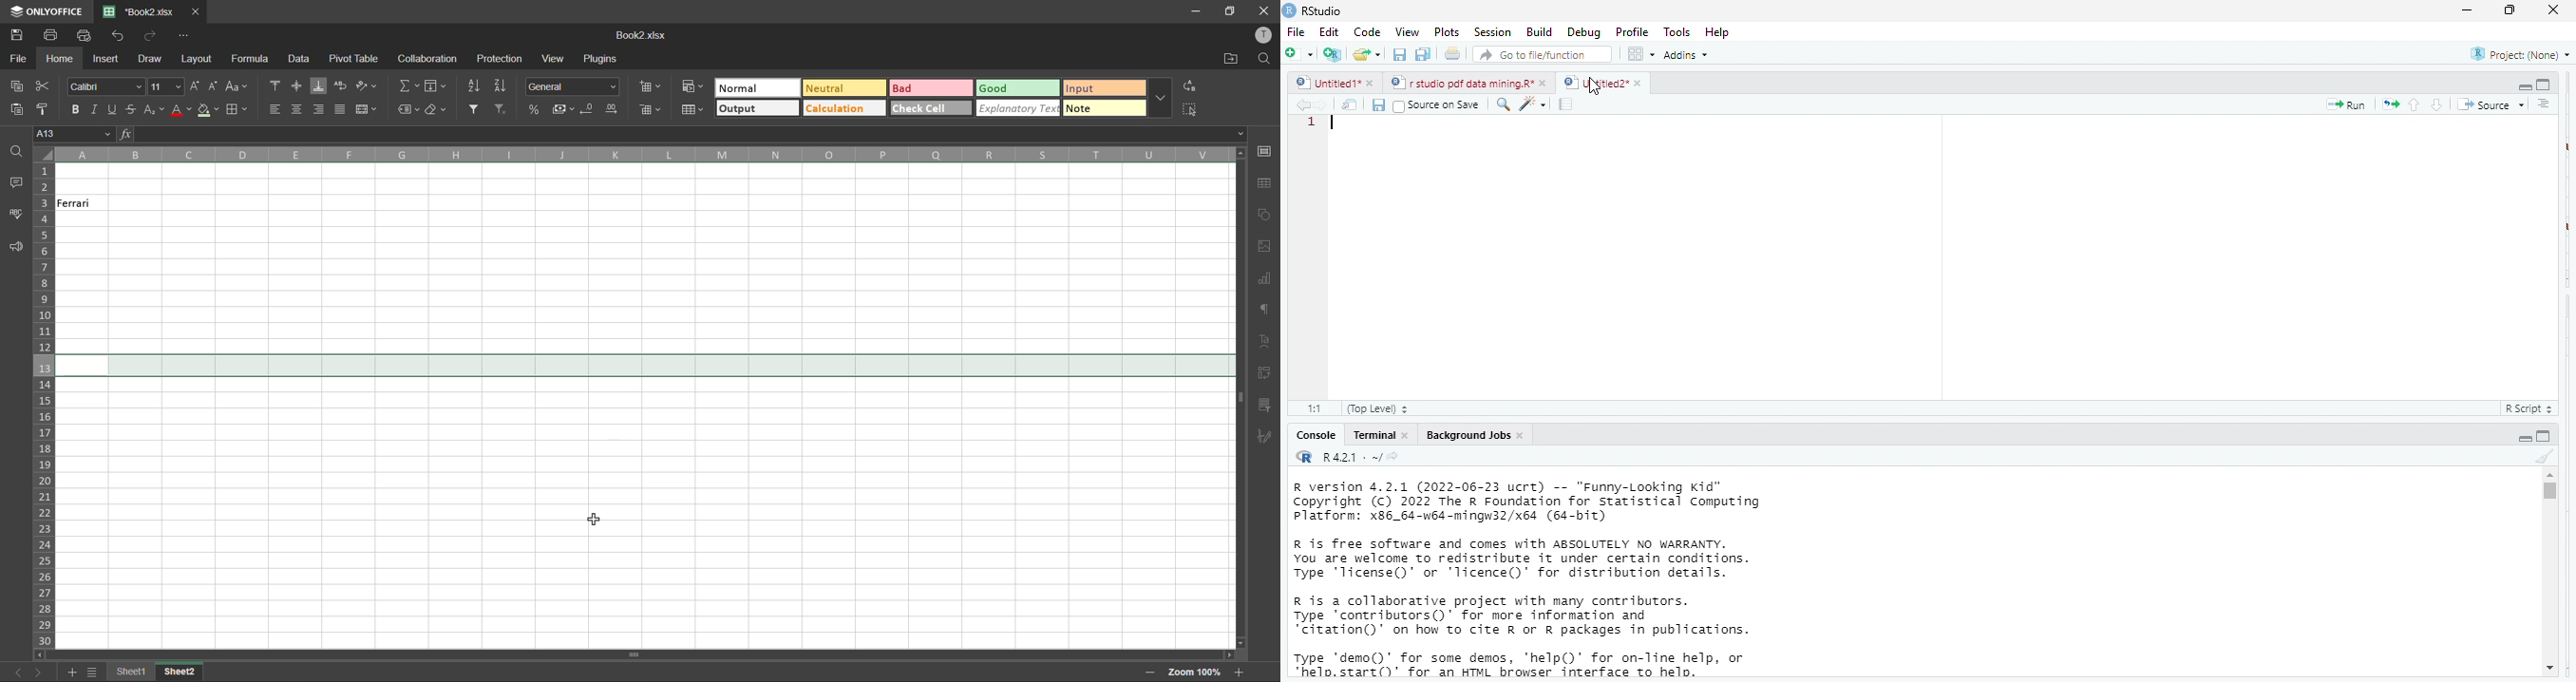 The height and width of the screenshot is (700, 2576). I want to click on file, so click(1297, 31).